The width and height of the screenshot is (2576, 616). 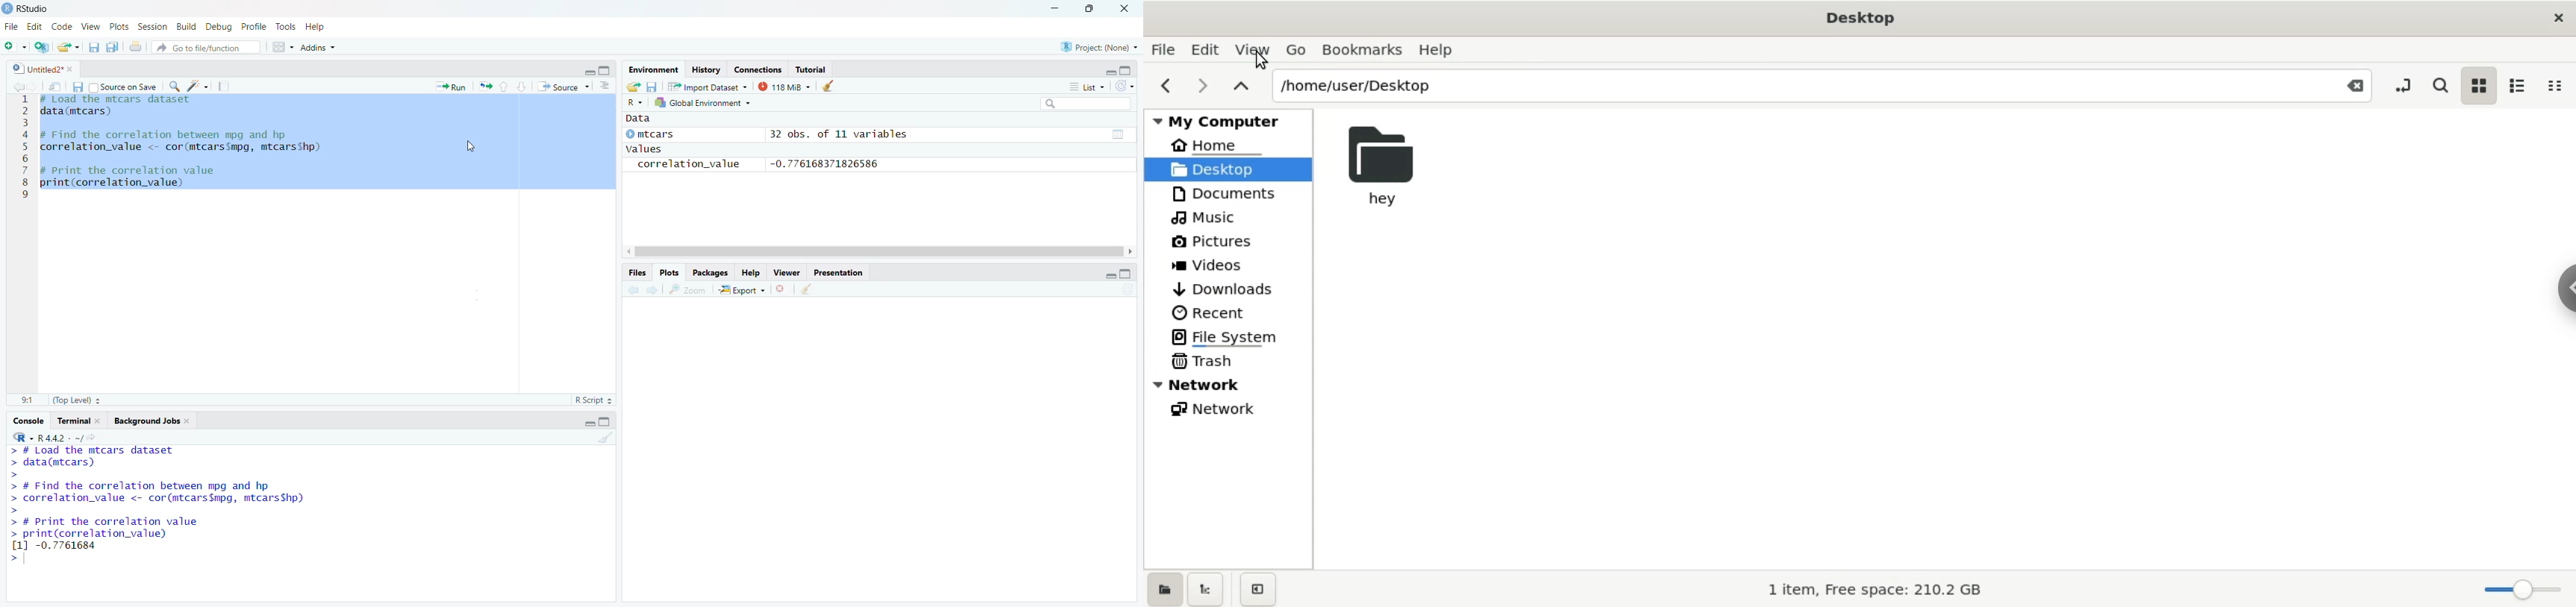 I want to click on Tutorial, so click(x=812, y=70).